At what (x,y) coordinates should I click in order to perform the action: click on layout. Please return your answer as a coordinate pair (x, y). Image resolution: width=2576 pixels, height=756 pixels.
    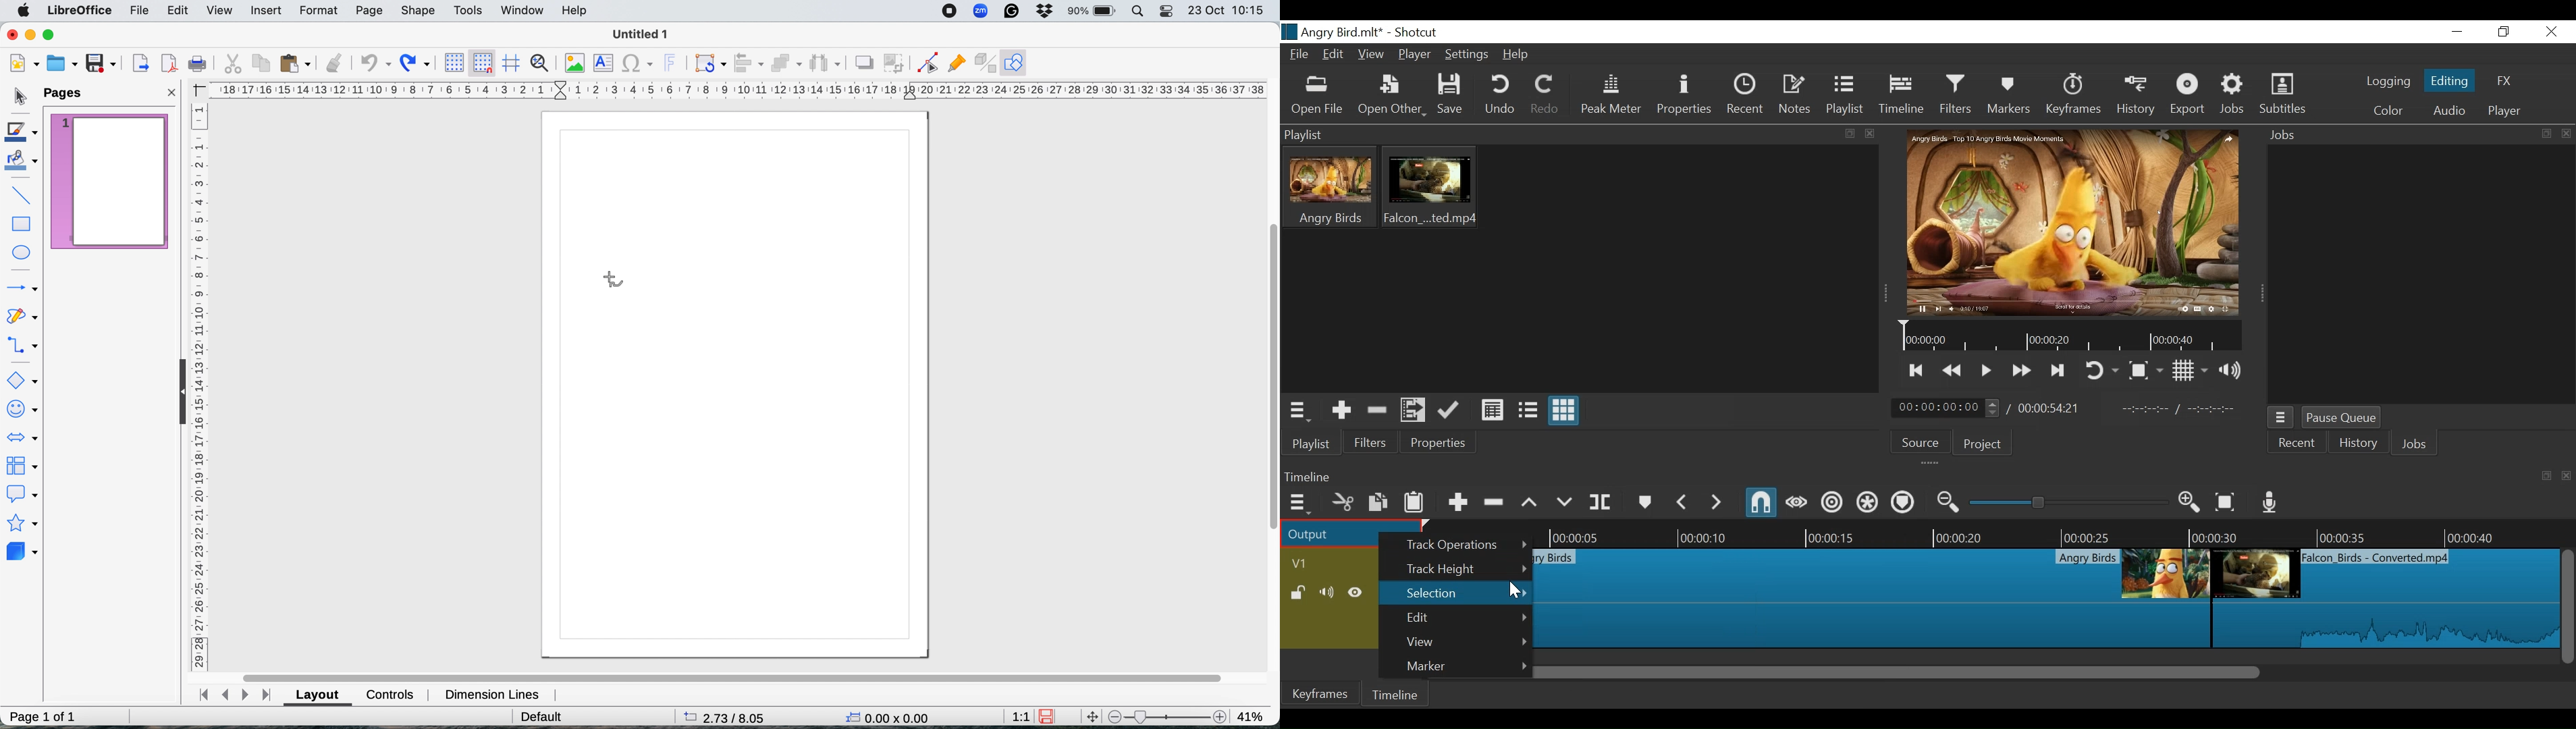
    Looking at the image, I should click on (317, 696).